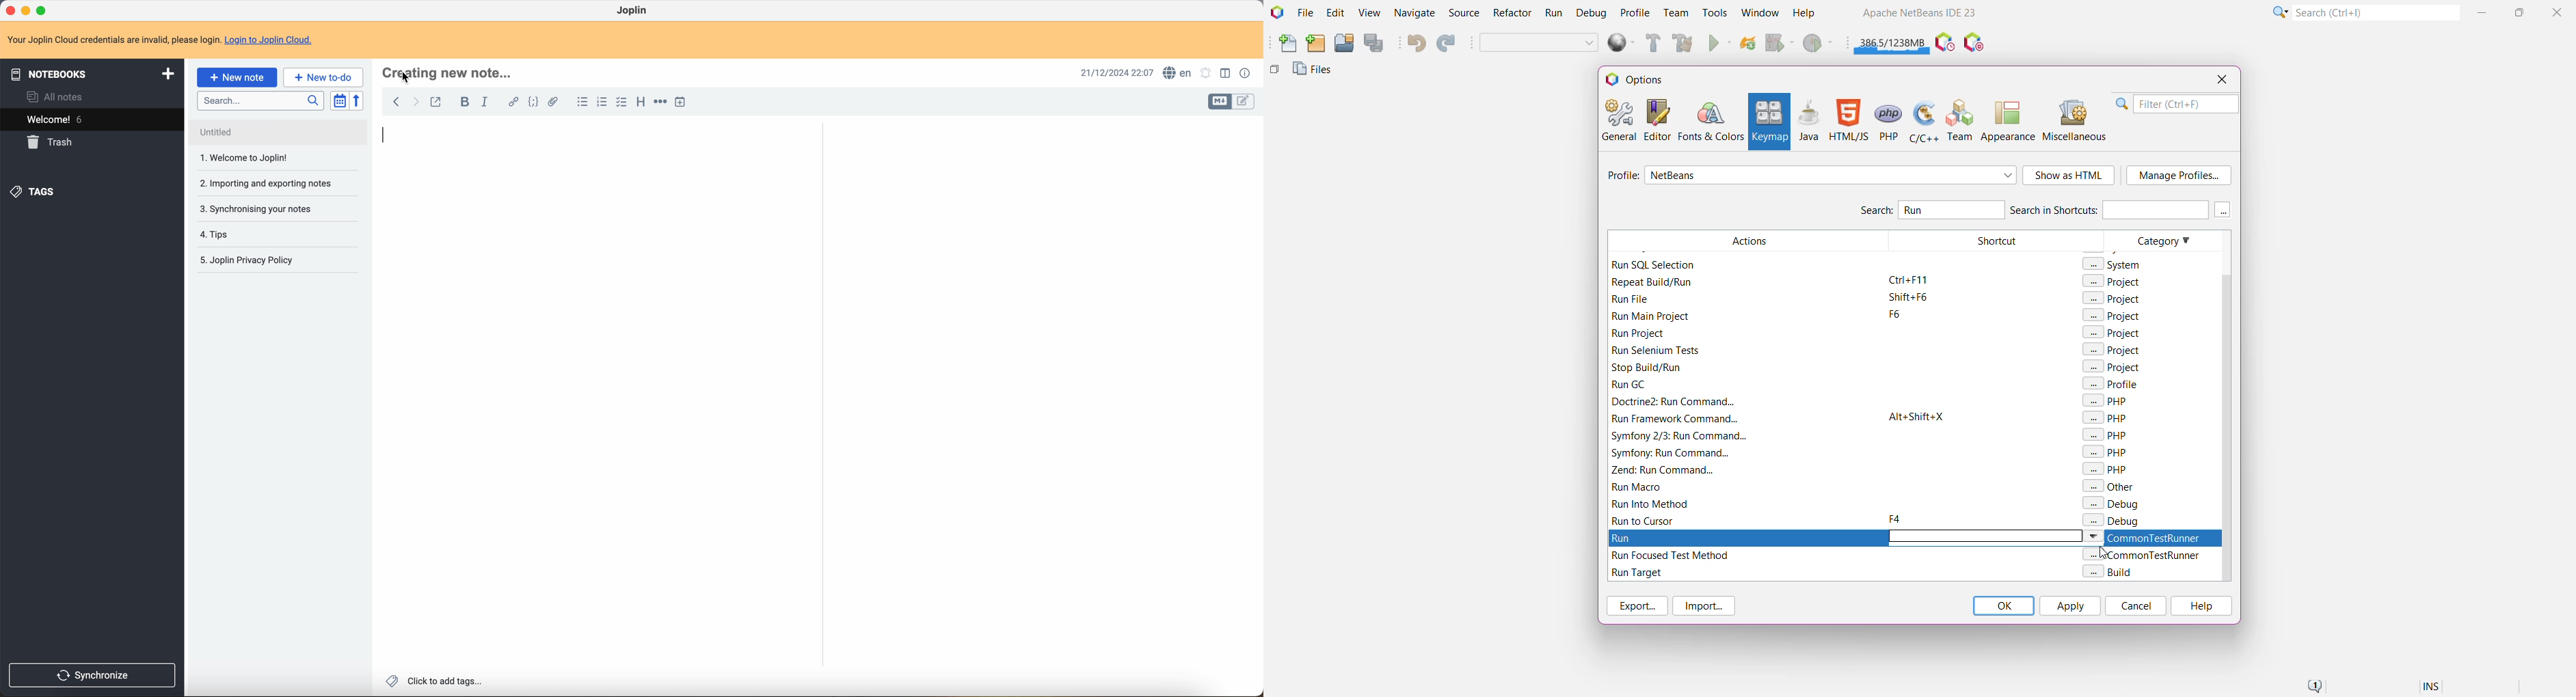  Describe the element at coordinates (592, 411) in the screenshot. I see `body text` at that location.